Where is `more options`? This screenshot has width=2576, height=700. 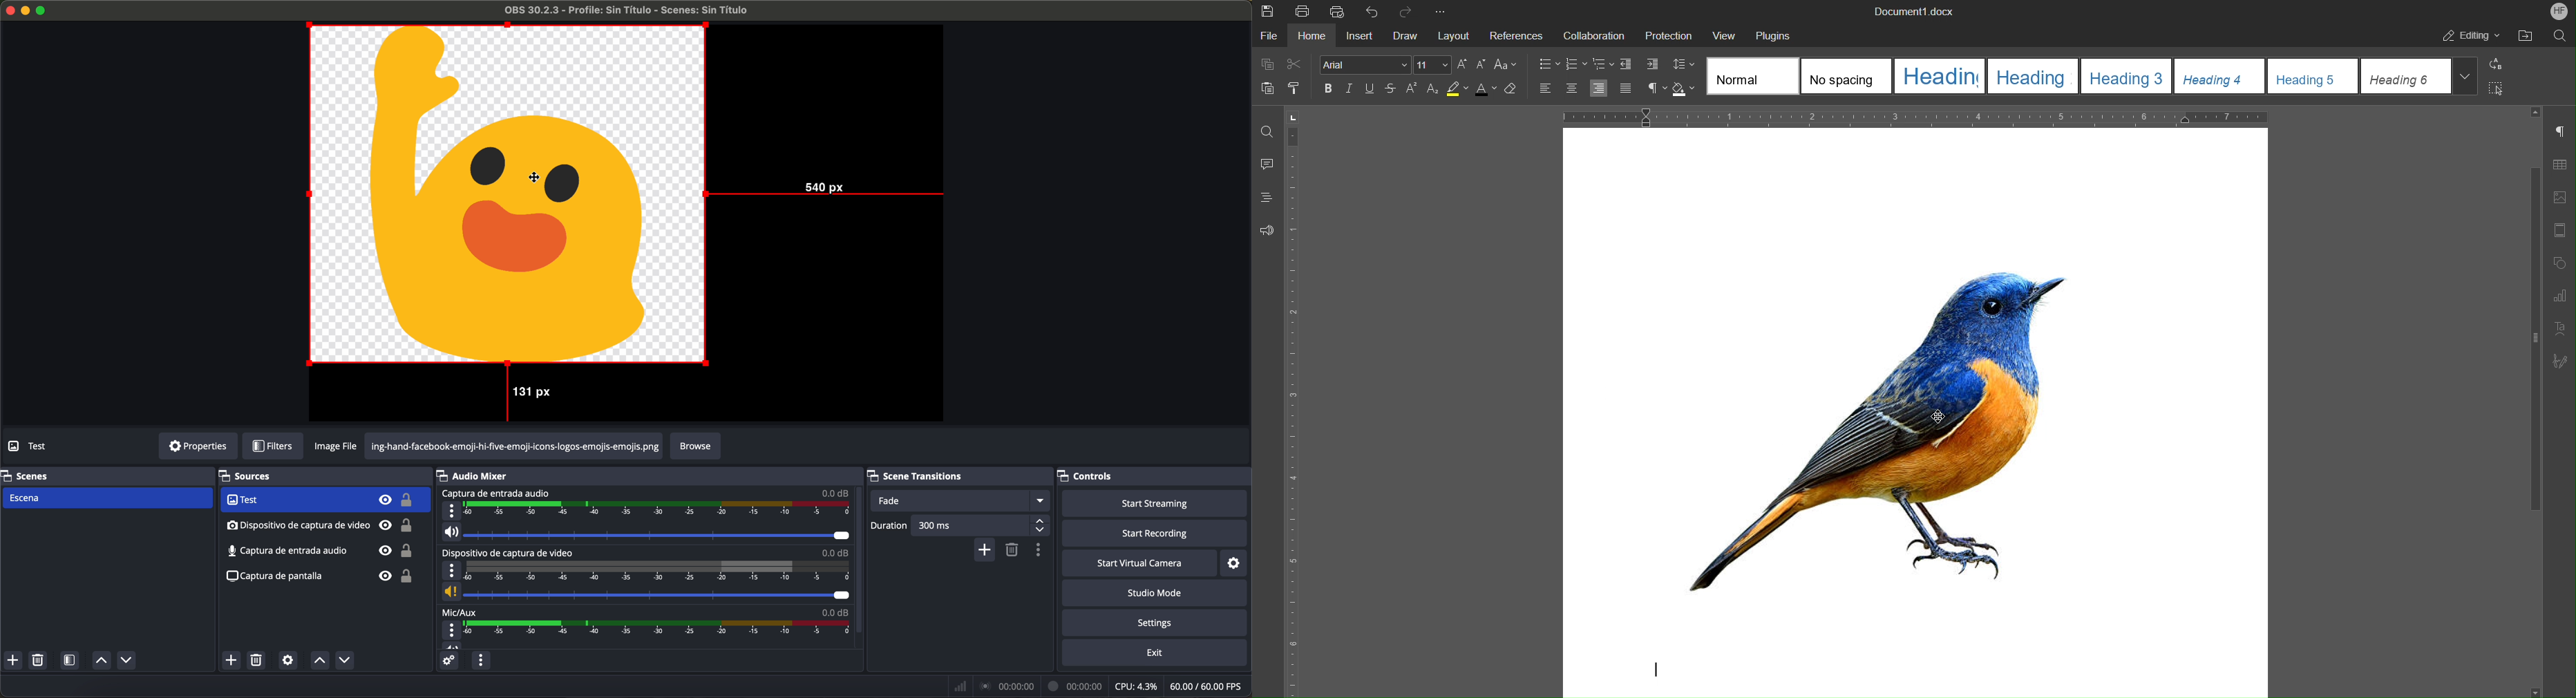
more options is located at coordinates (452, 571).